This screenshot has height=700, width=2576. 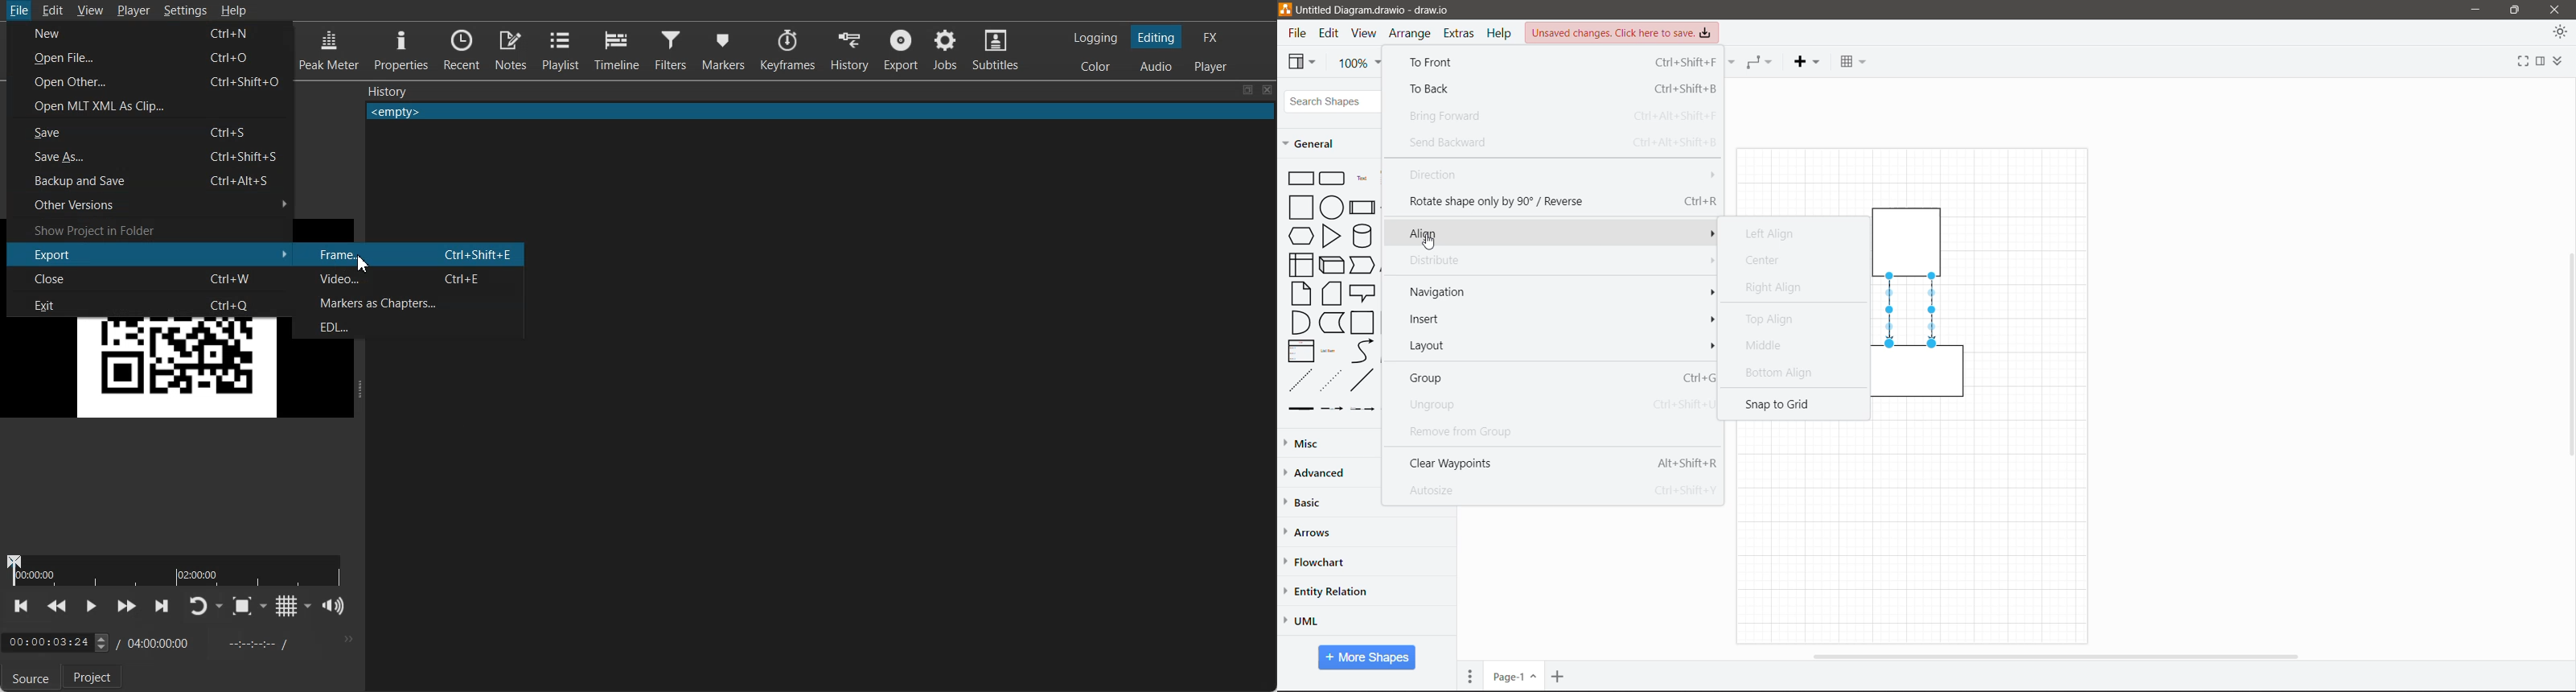 What do you see at coordinates (1562, 462) in the screenshot?
I see `Clear Waypoints ALT+SHIFT+R` at bounding box center [1562, 462].